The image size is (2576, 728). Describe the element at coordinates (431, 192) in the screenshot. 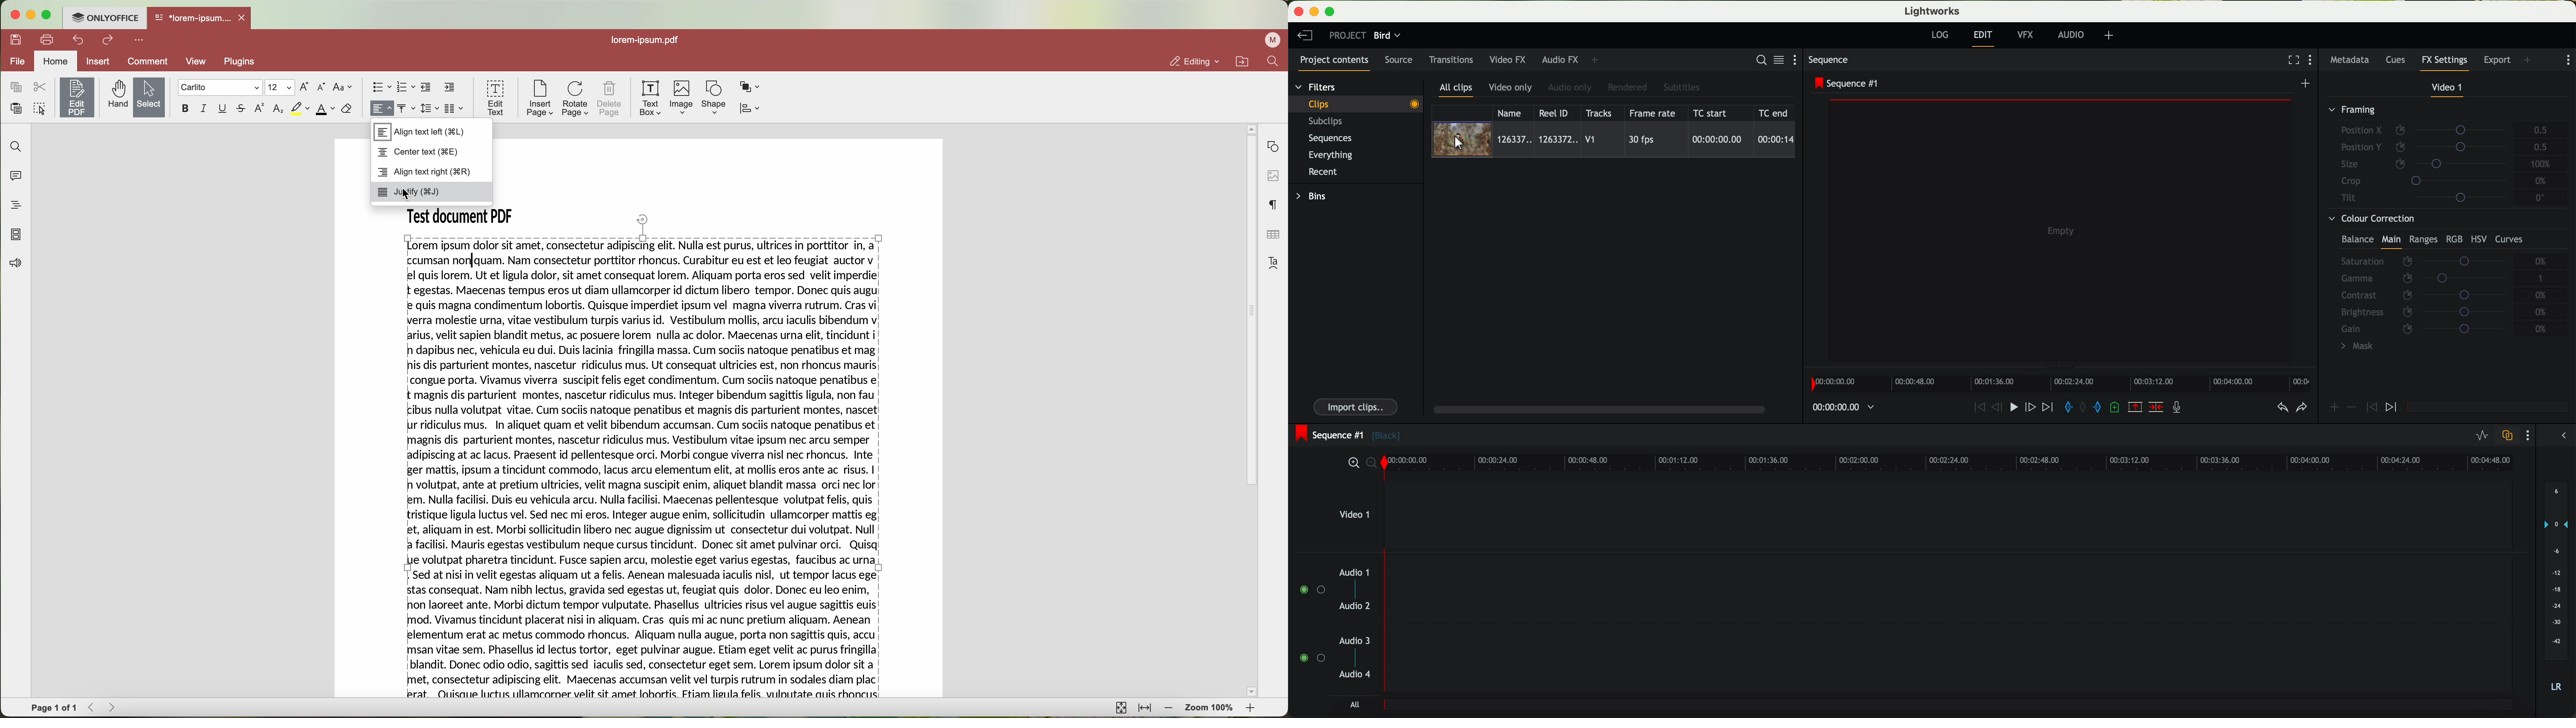

I see `click on justify` at that location.